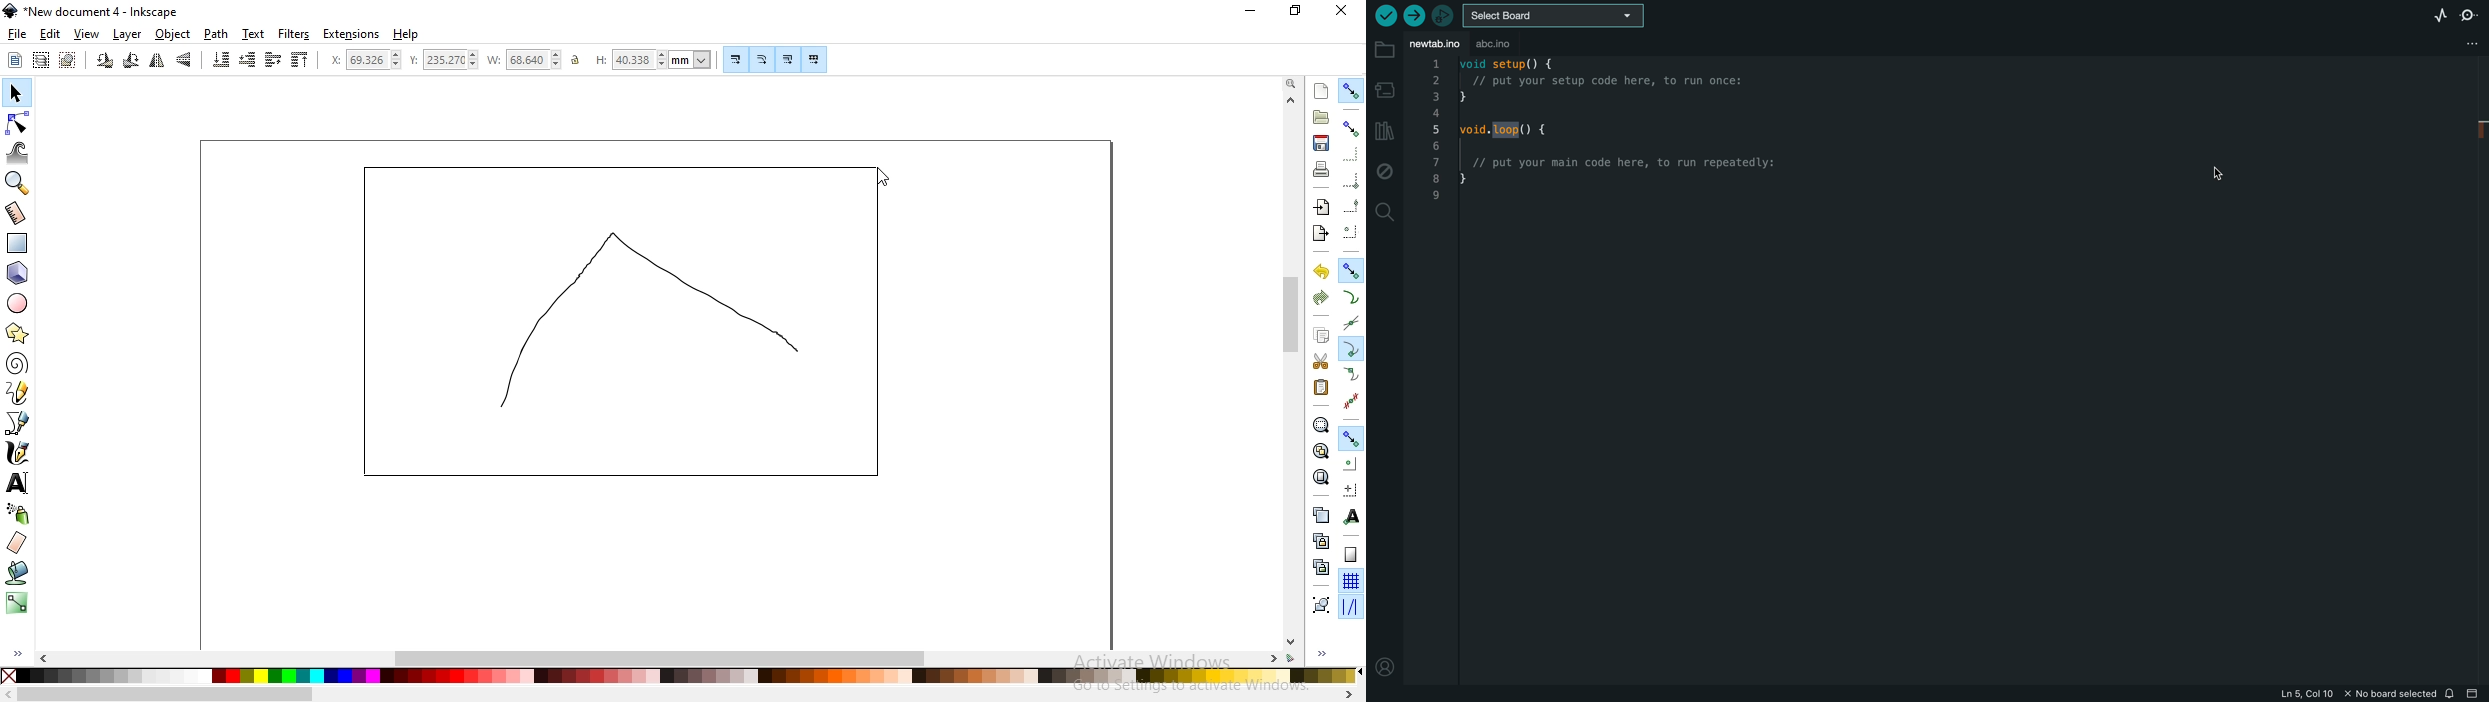  Describe the element at coordinates (1320, 298) in the screenshot. I see `redo` at that location.